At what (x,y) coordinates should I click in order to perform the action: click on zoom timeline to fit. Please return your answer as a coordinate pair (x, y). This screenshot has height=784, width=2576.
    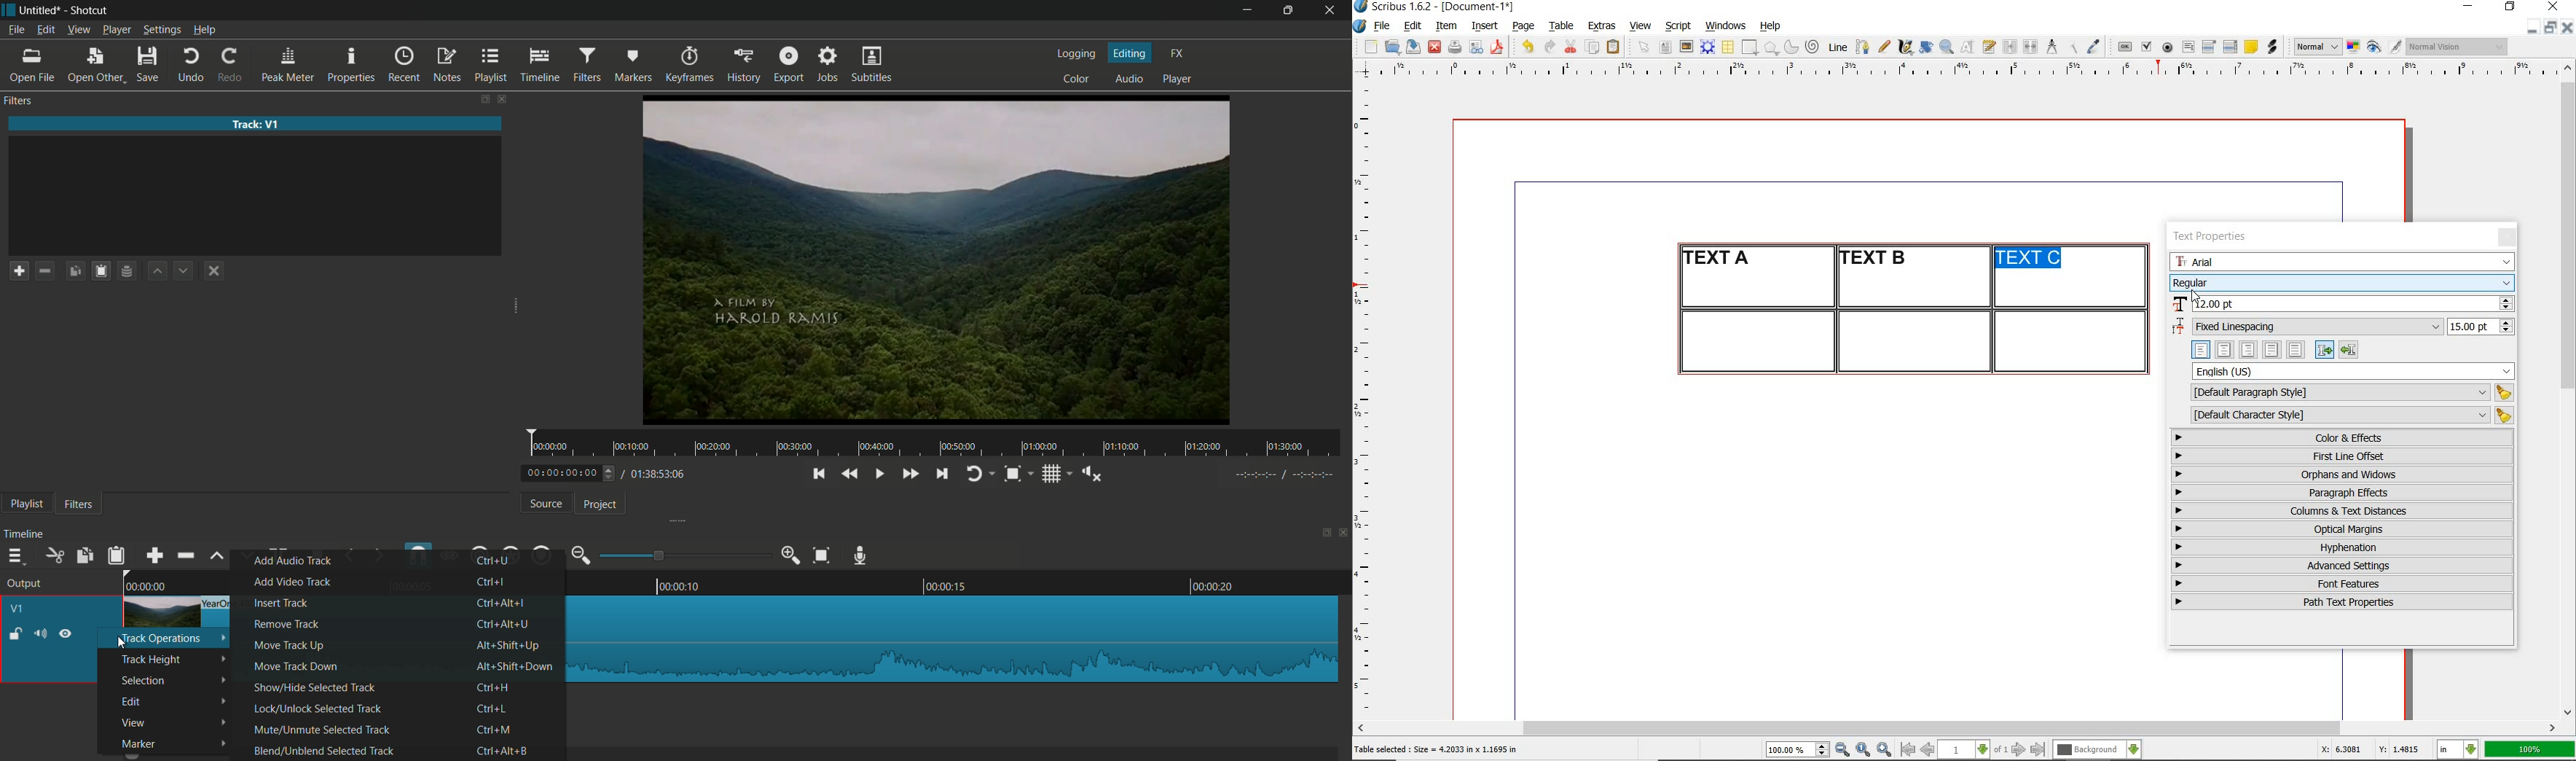
    Looking at the image, I should click on (821, 556).